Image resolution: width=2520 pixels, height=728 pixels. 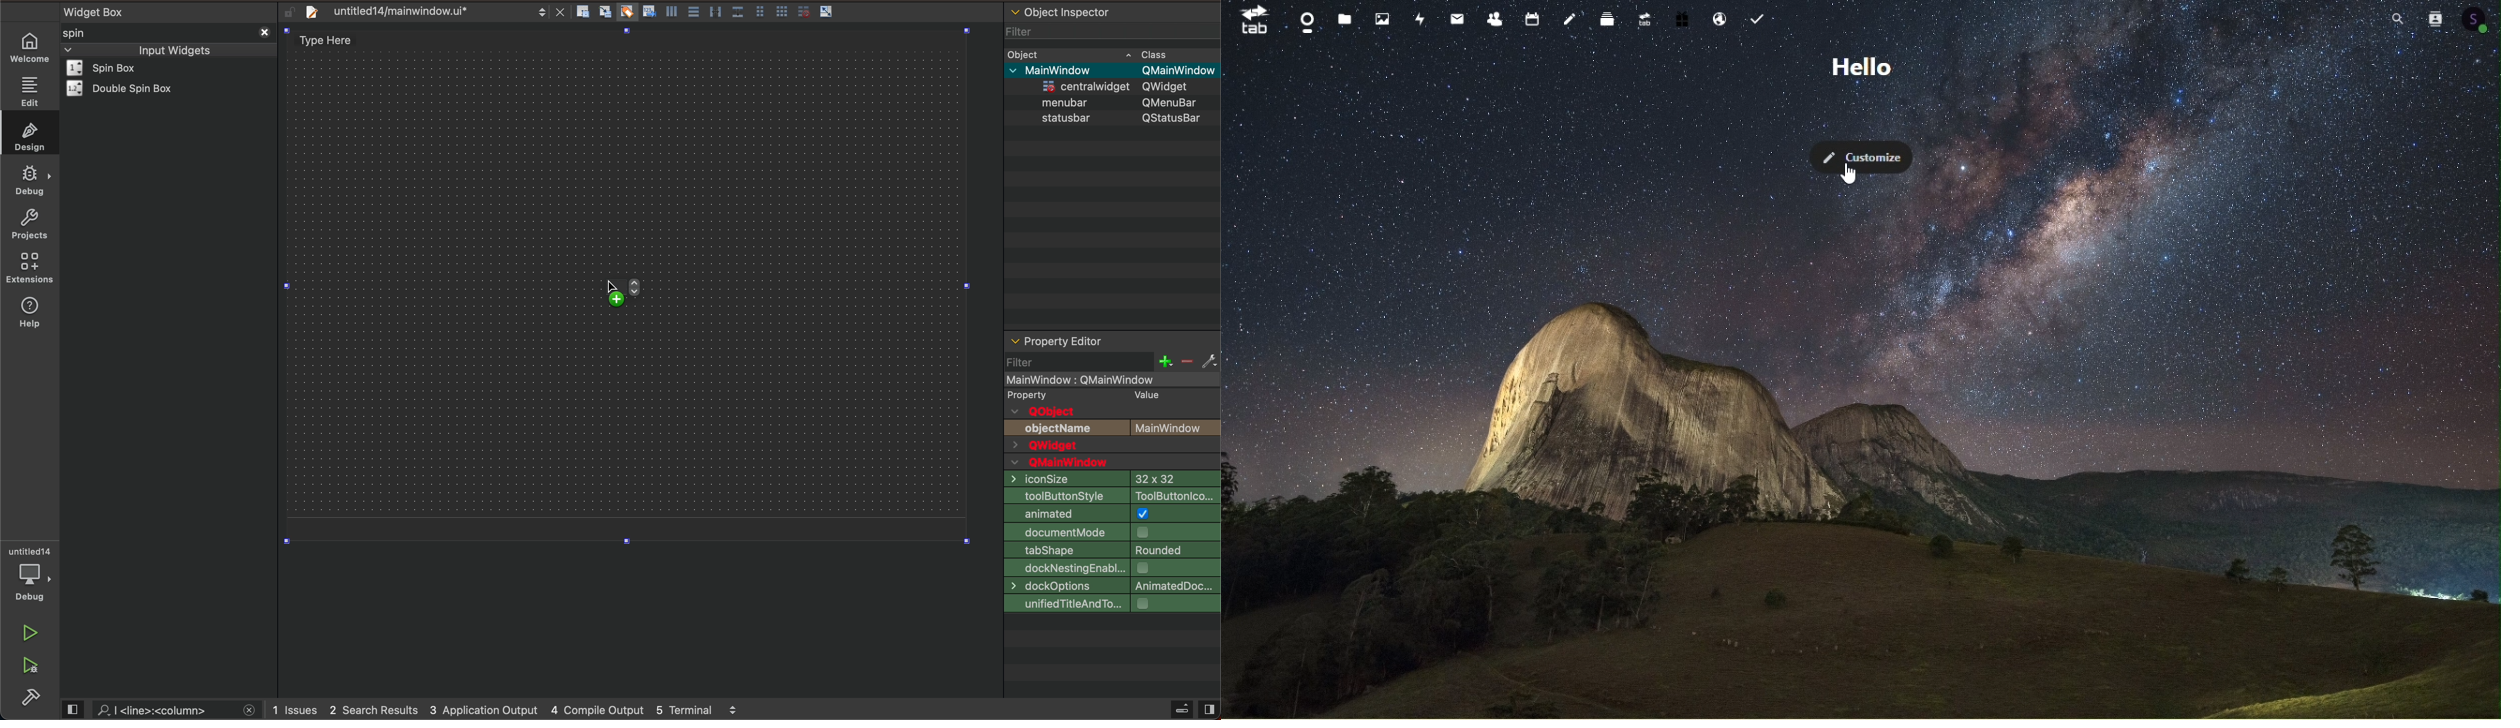 What do you see at coordinates (1457, 17) in the screenshot?
I see `mail` at bounding box center [1457, 17].